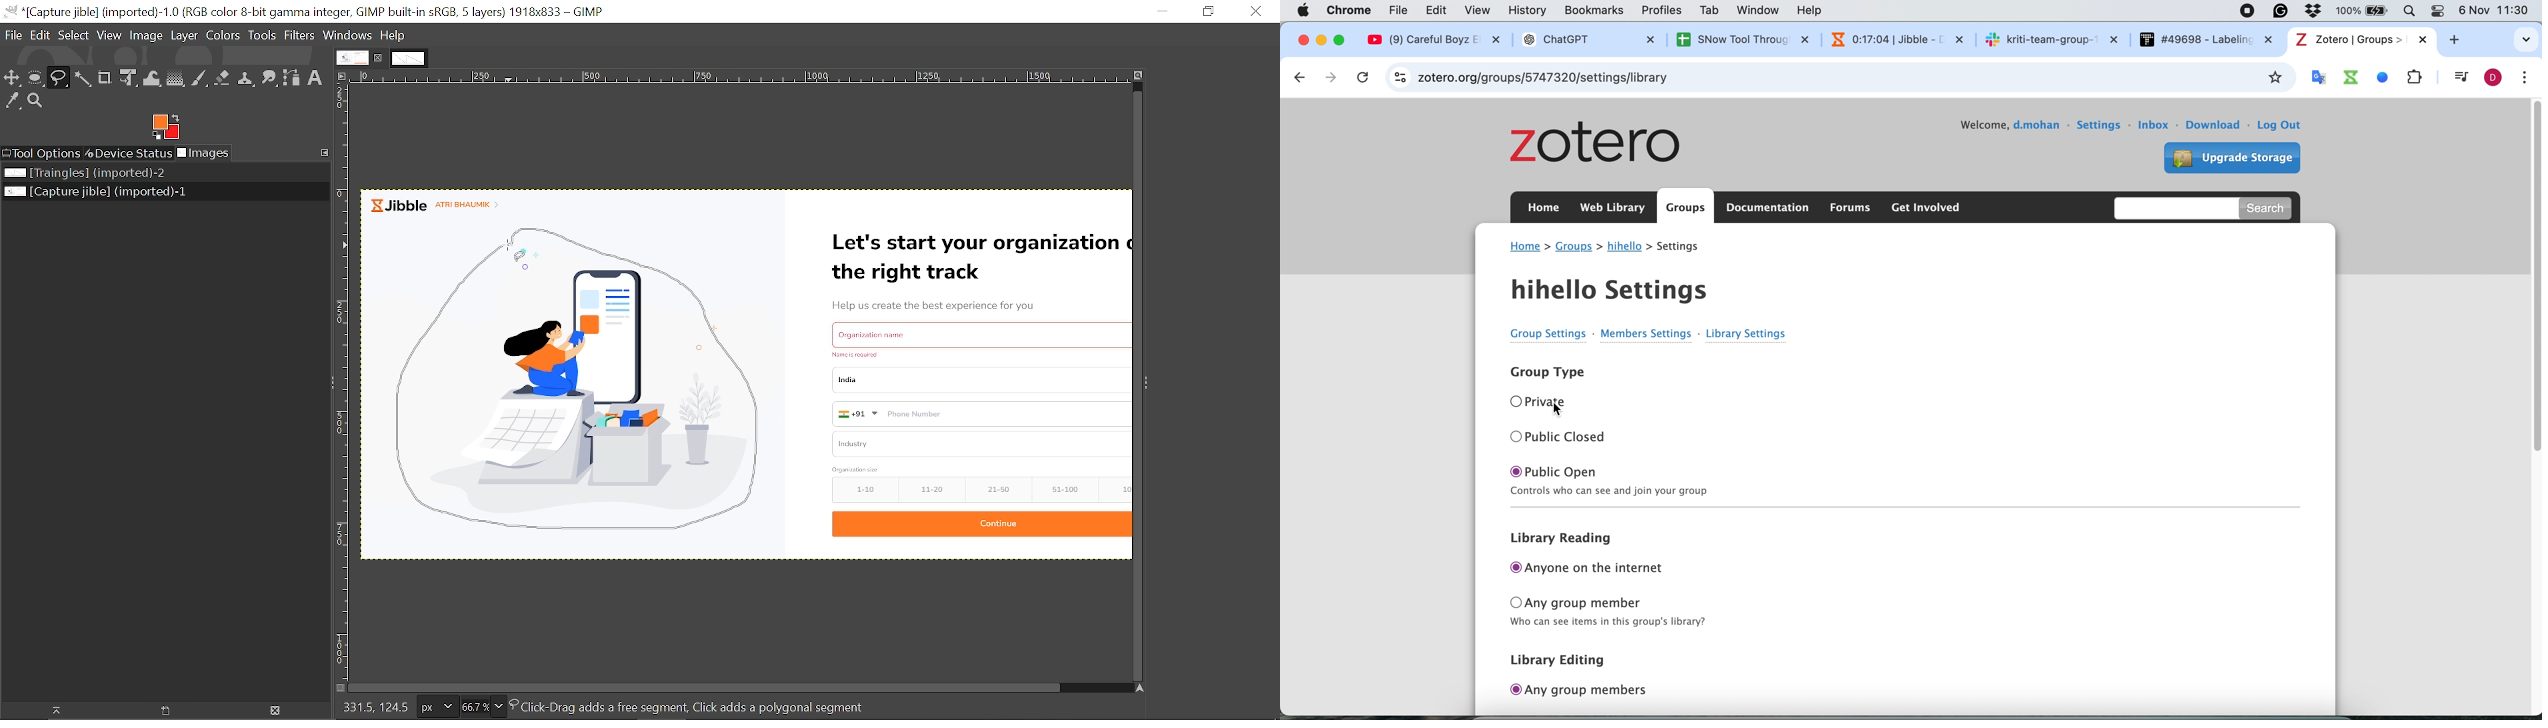 This screenshot has width=2548, height=728. Describe the element at coordinates (2269, 207) in the screenshot. I see `search` at that location.